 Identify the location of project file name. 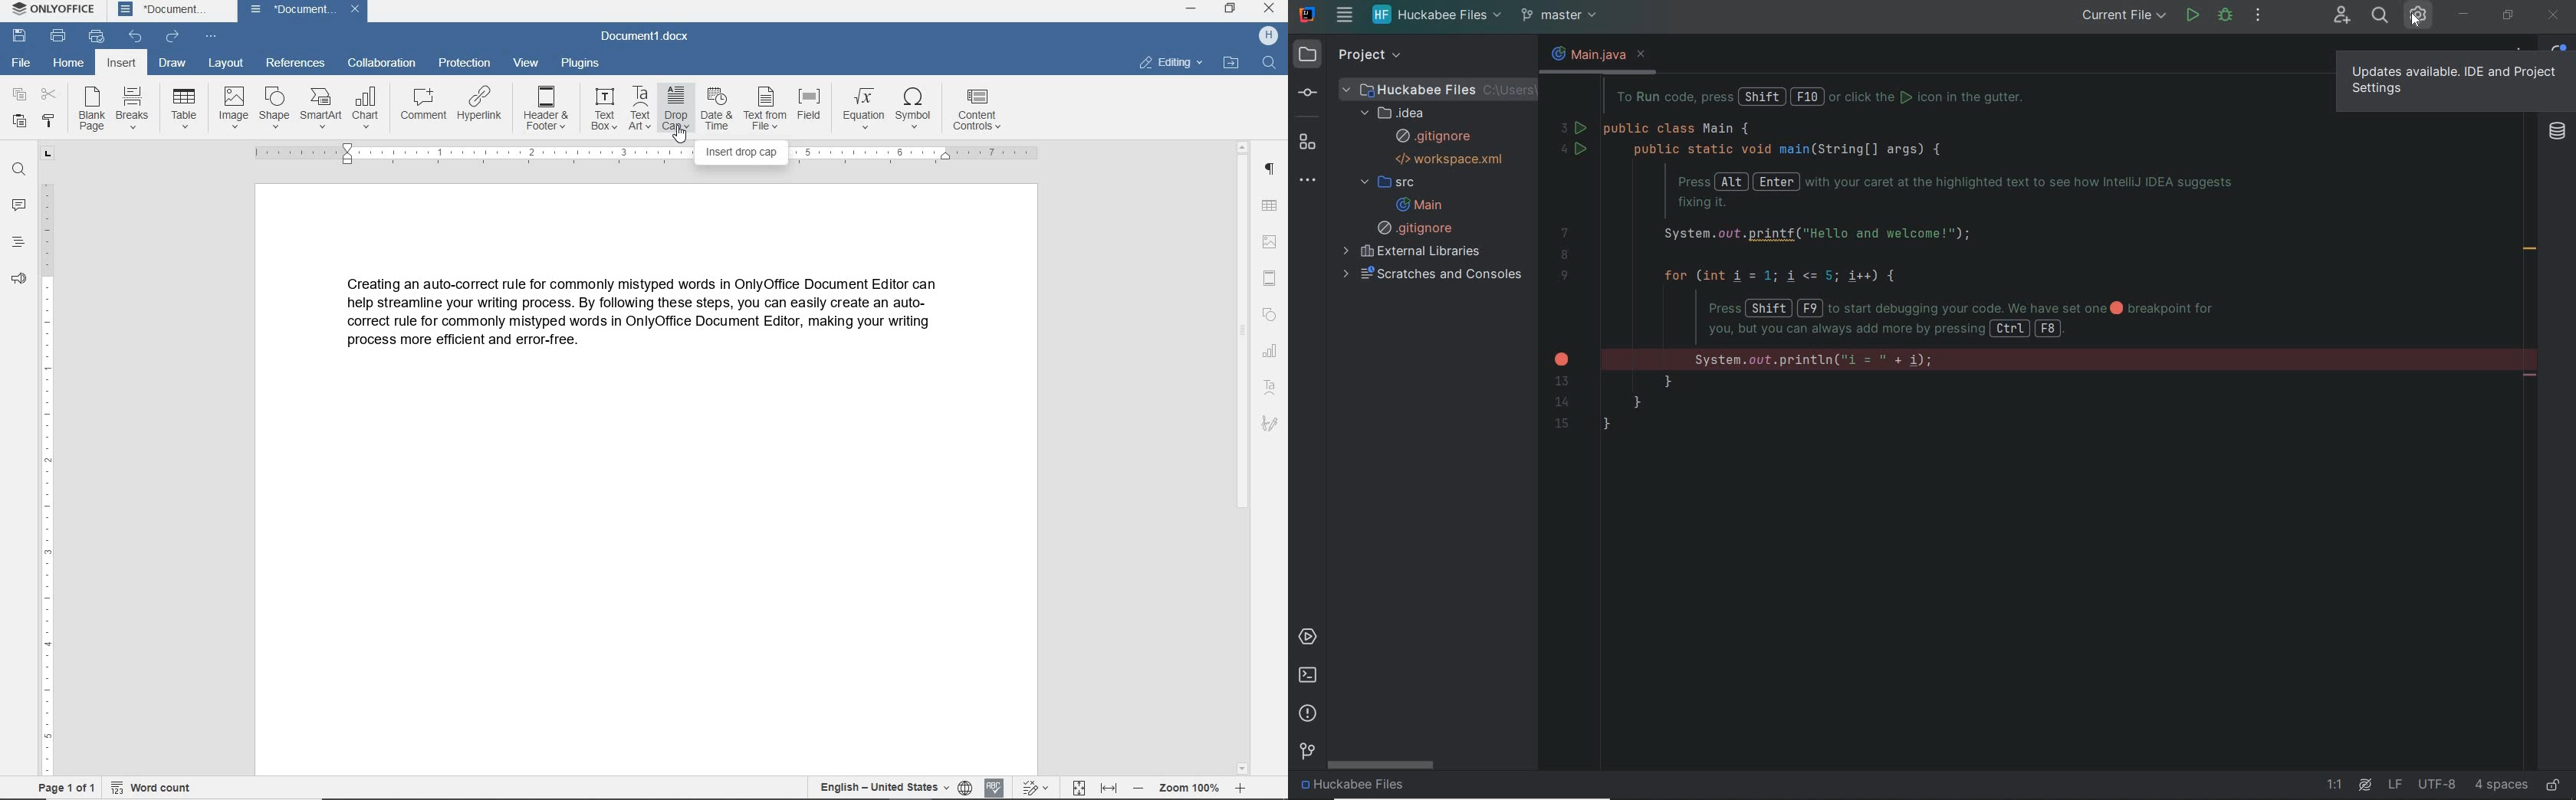
(1440, 88).